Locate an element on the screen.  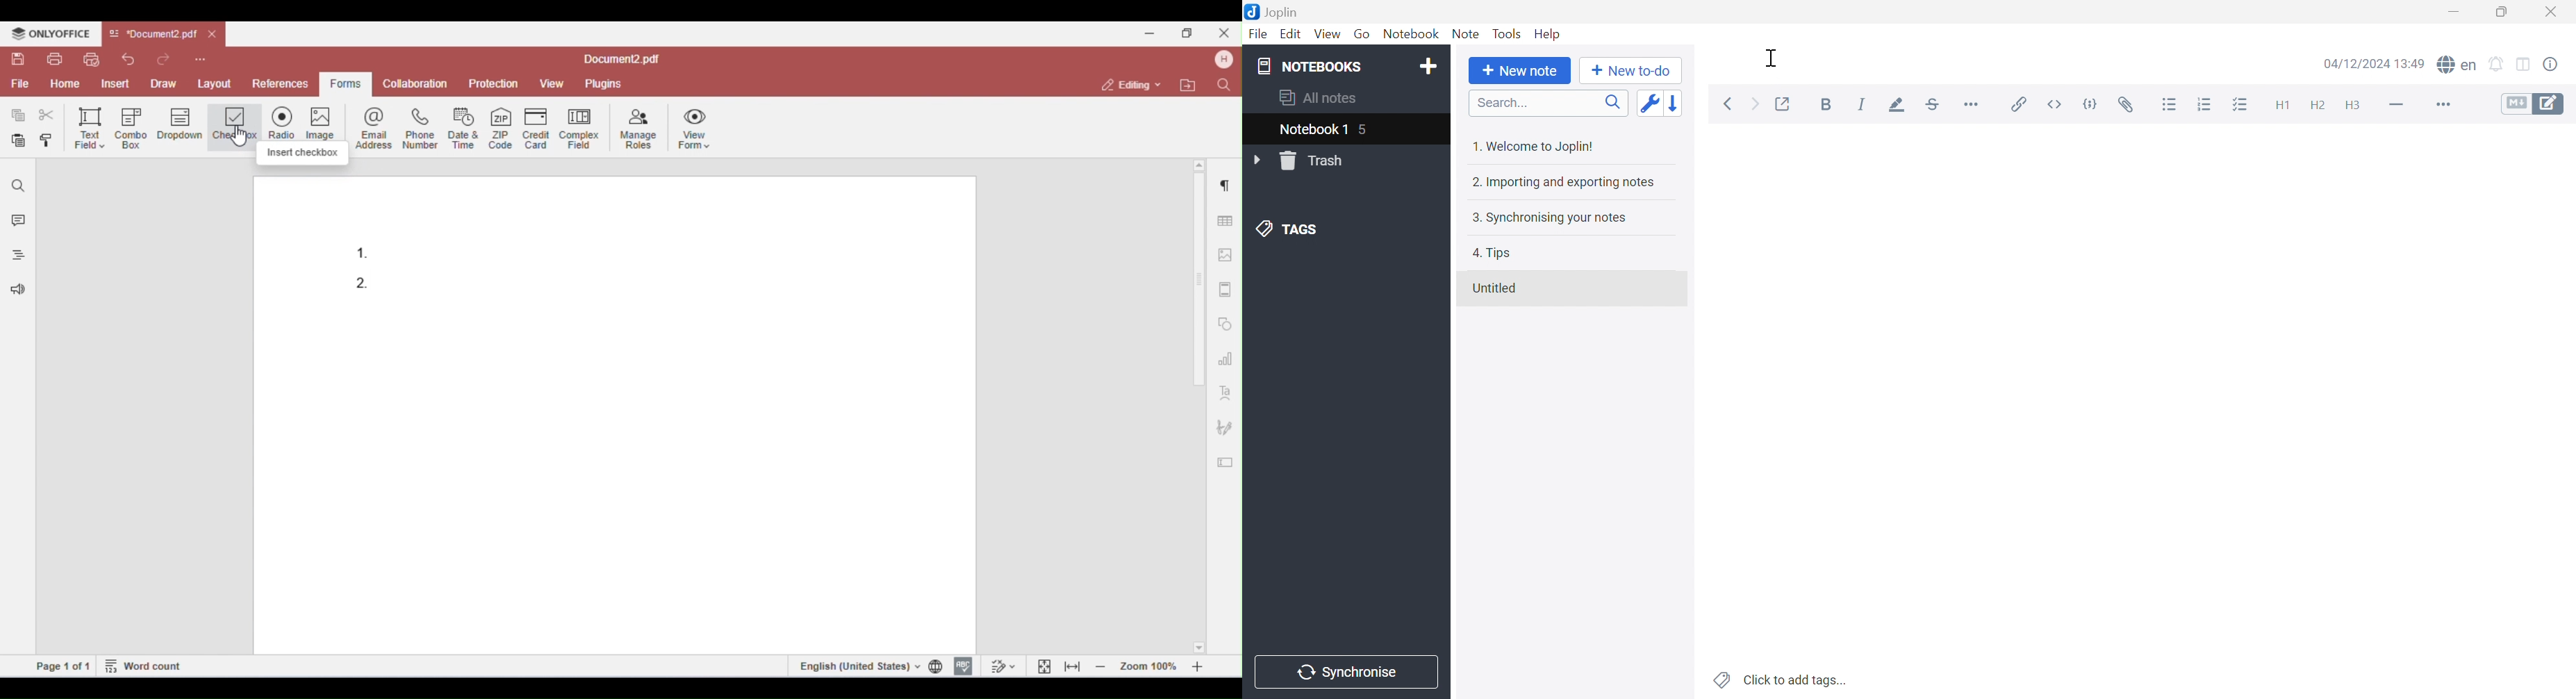
04/12/2024 13:49 is located at coordinates (2375, 64).